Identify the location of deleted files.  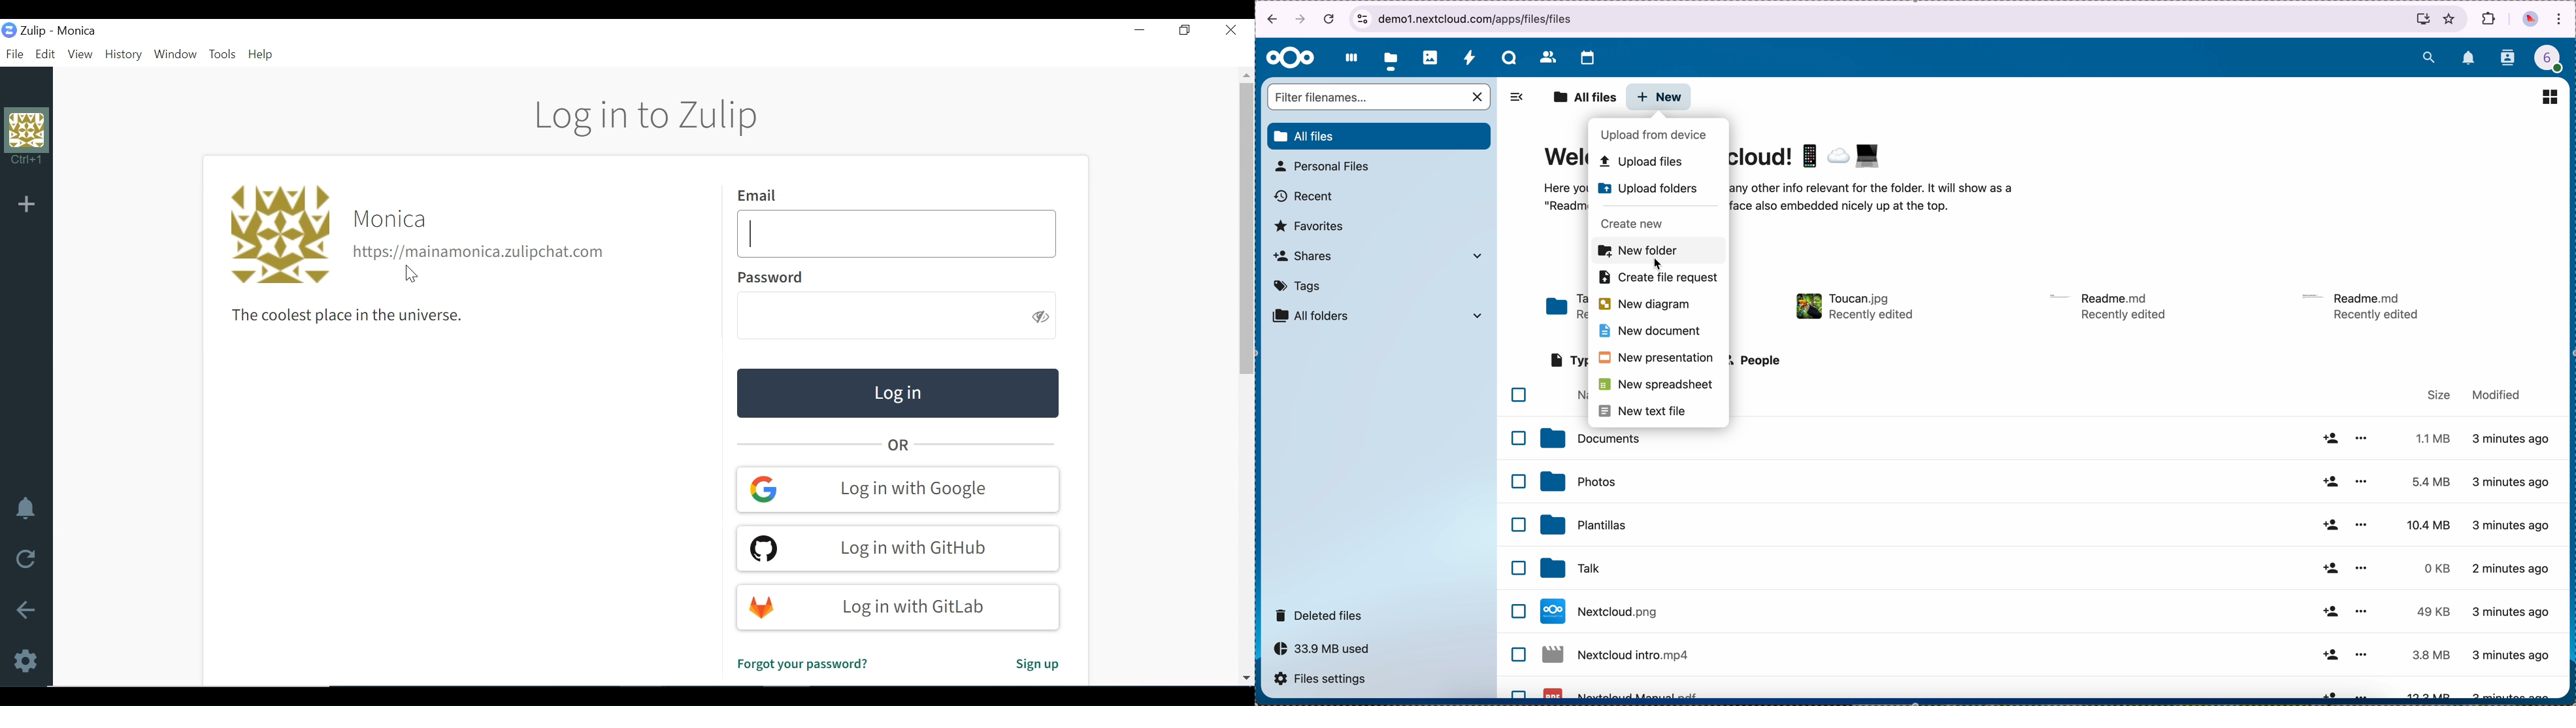
(1321, 615).